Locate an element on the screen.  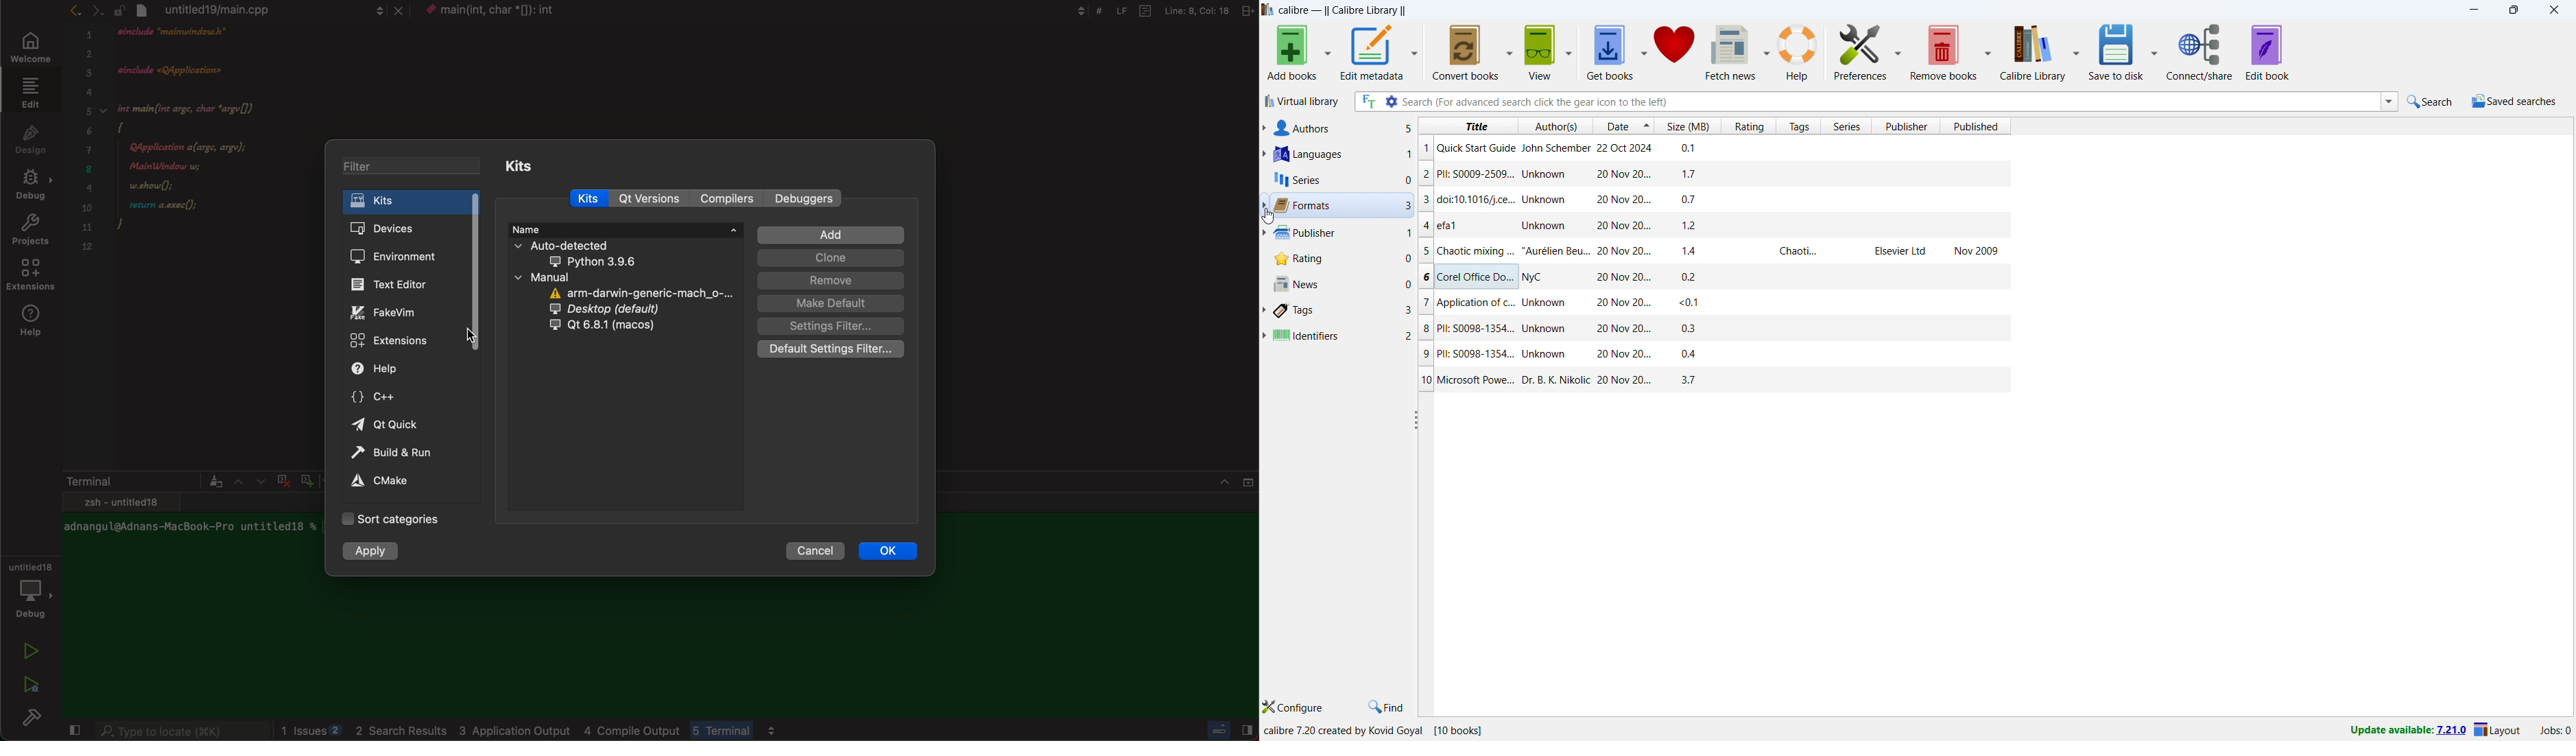
edit book is located at coordinates (2267, 52).